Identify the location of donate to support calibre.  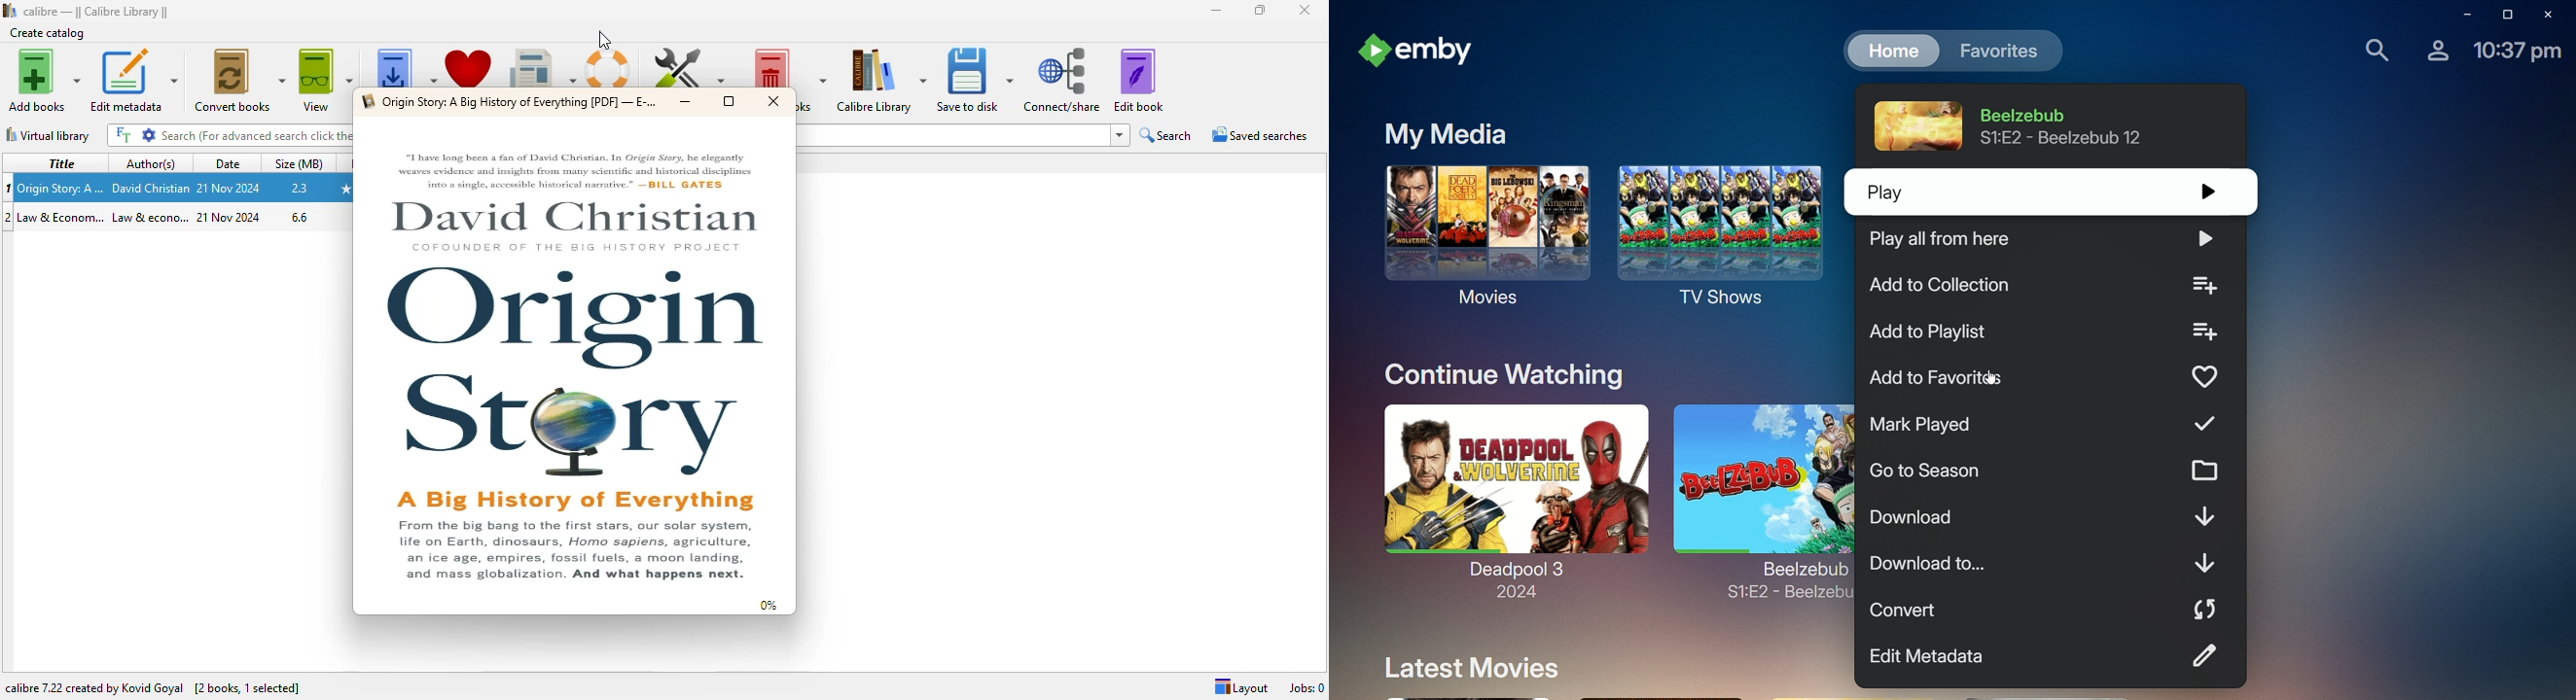
(469, 68).